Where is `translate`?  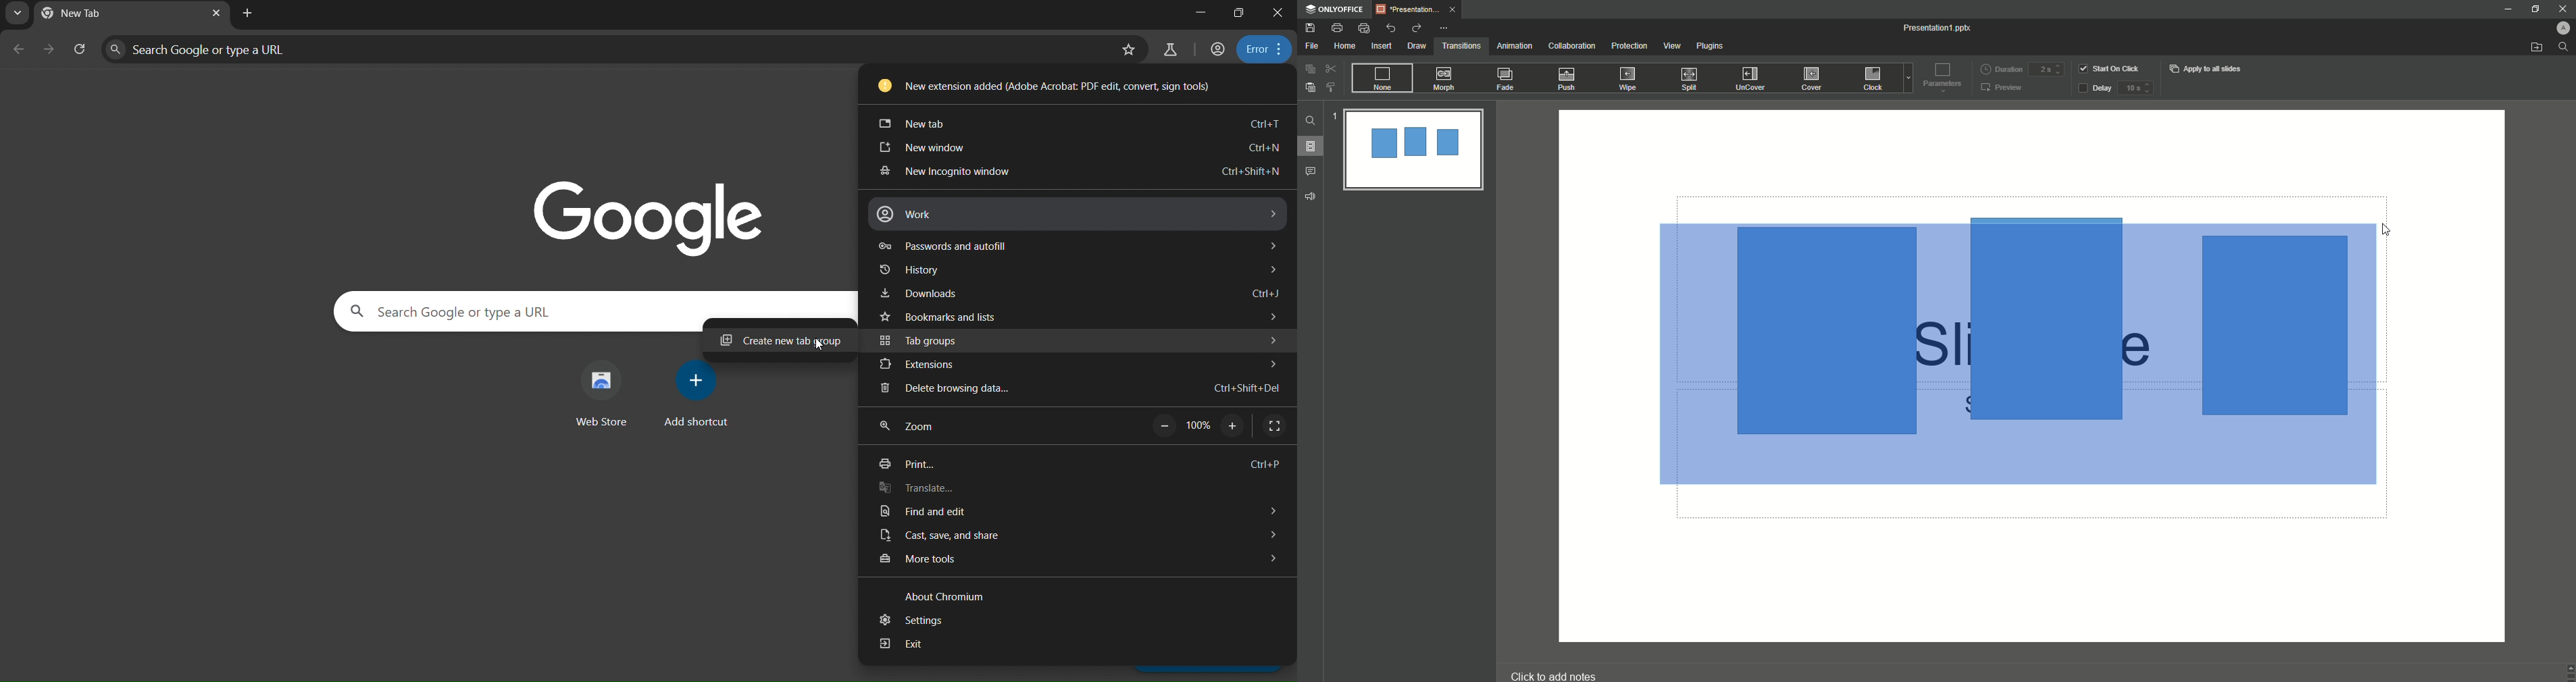 translate is located at coordinates (1079, 490).